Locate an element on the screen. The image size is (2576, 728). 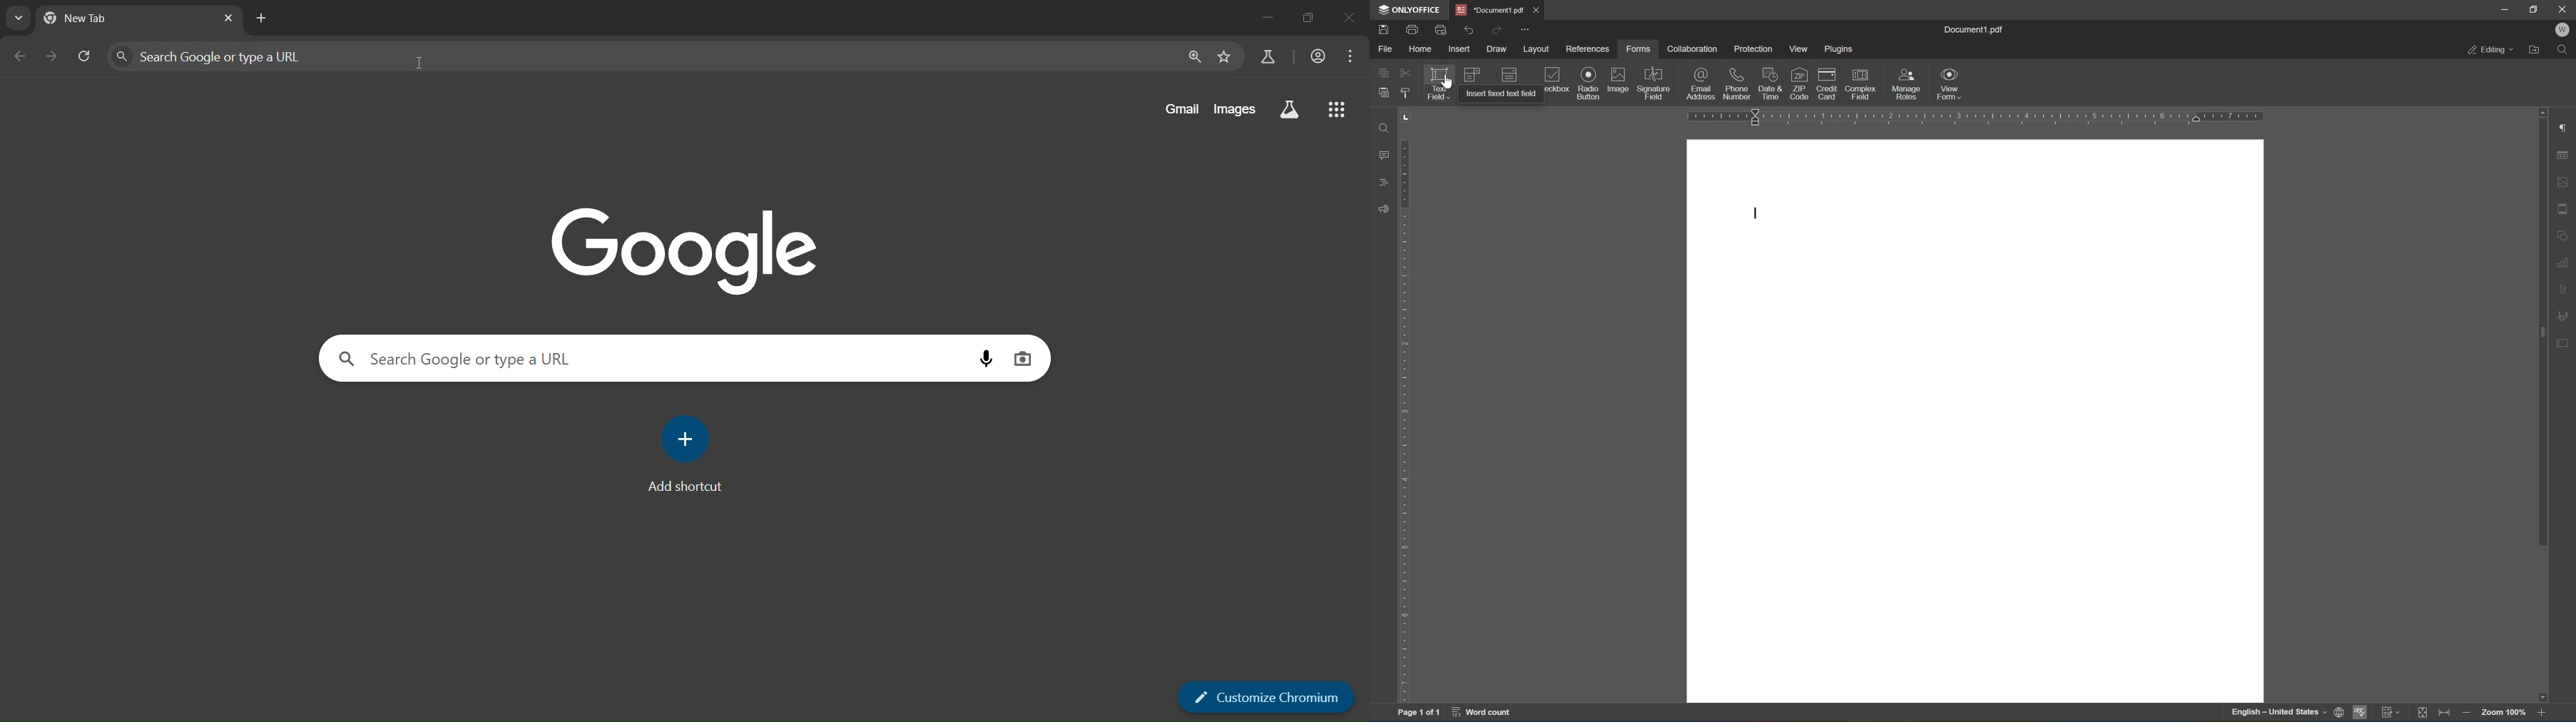
go forward one page is located at coordinates (55, 59).